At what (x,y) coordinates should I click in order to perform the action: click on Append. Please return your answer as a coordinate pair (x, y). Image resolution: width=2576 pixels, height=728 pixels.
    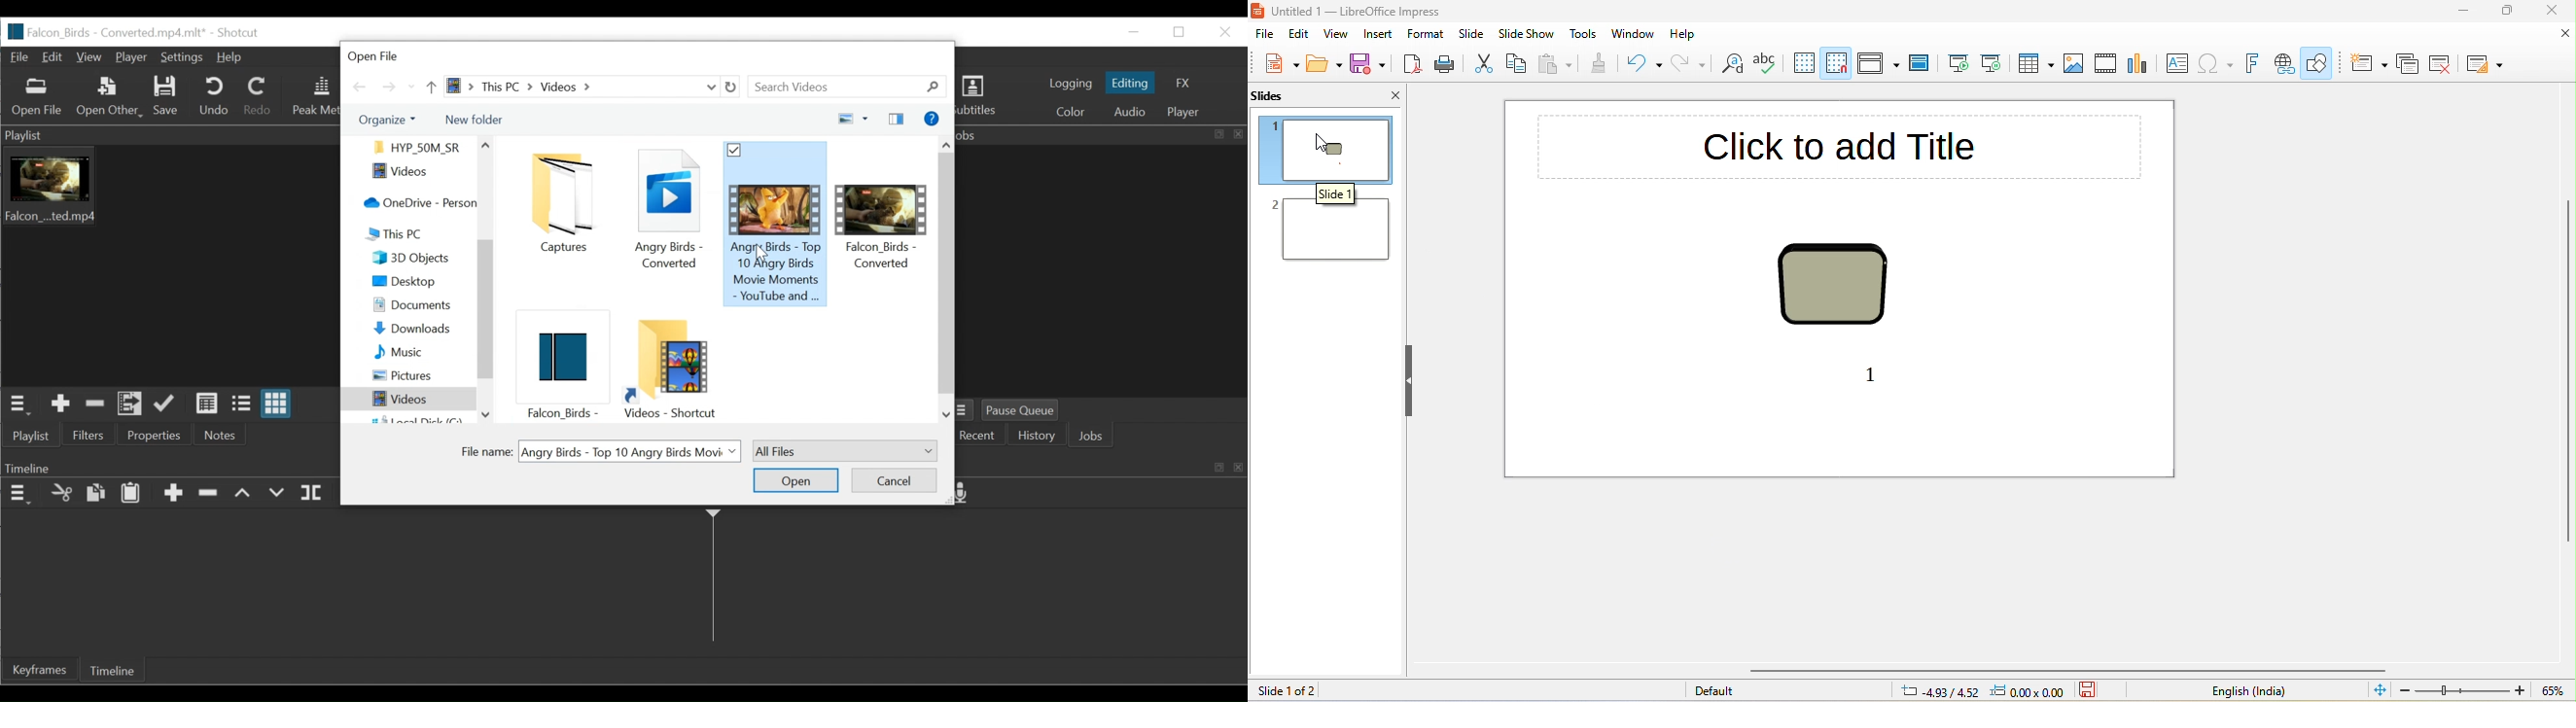
    Looking at the image, I should click on (173, 495).